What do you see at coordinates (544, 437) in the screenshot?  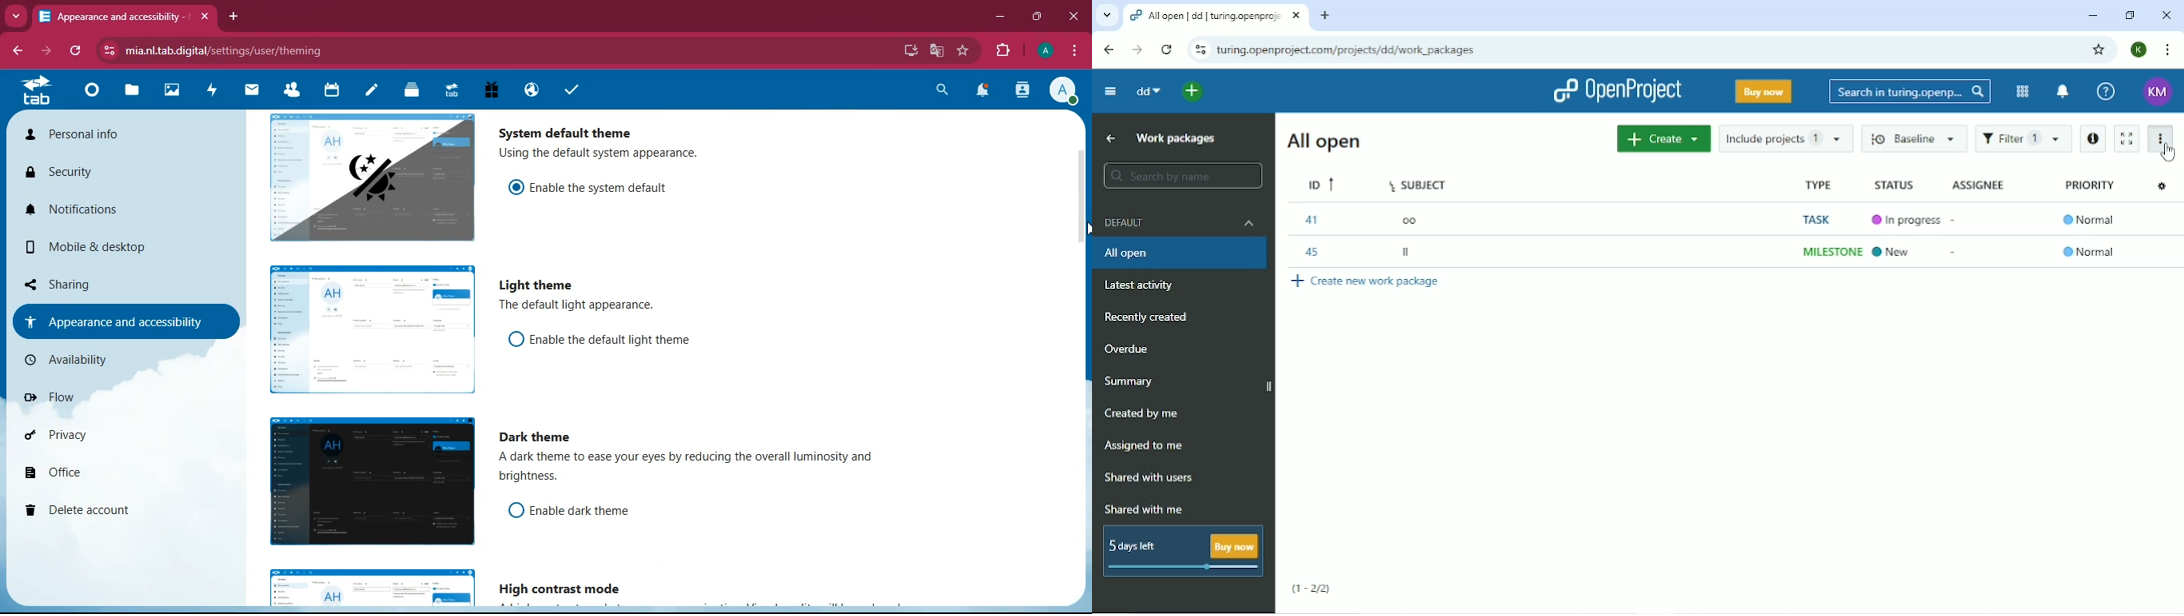 I see `dark theme` at bounding box center [544, 437].